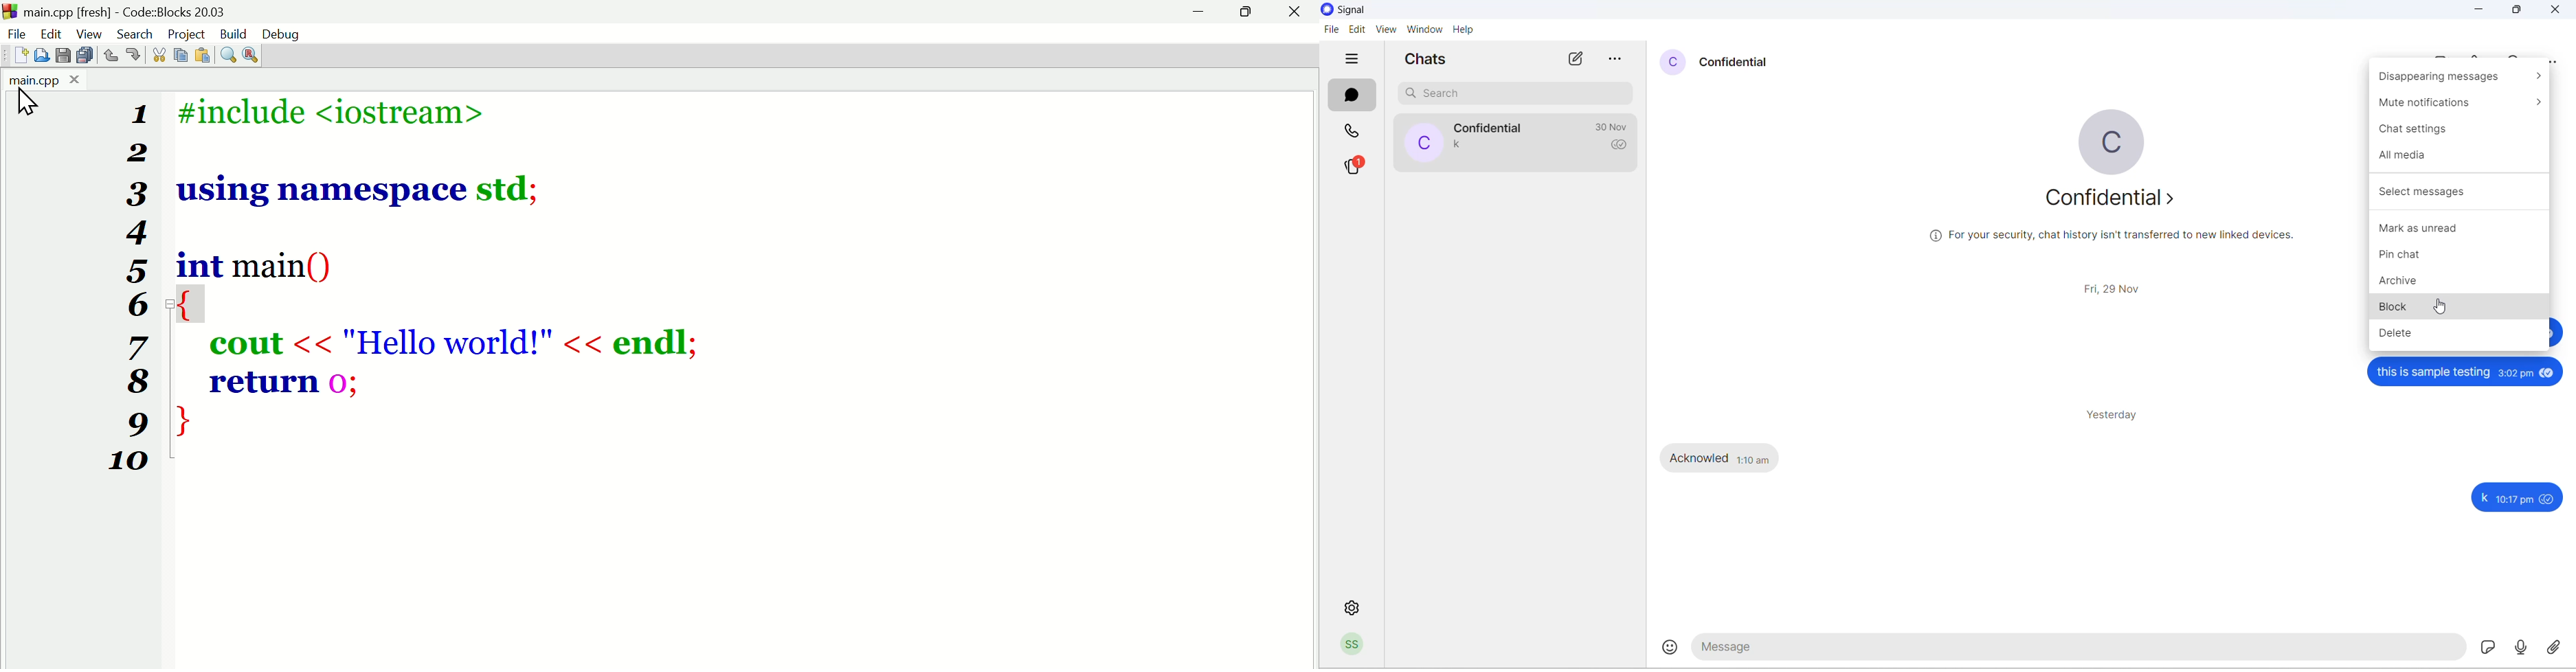  What do you see at coordinates (2118, 416) in the screenshot?
I see `yesterday` at bounding box center [2118, 416].